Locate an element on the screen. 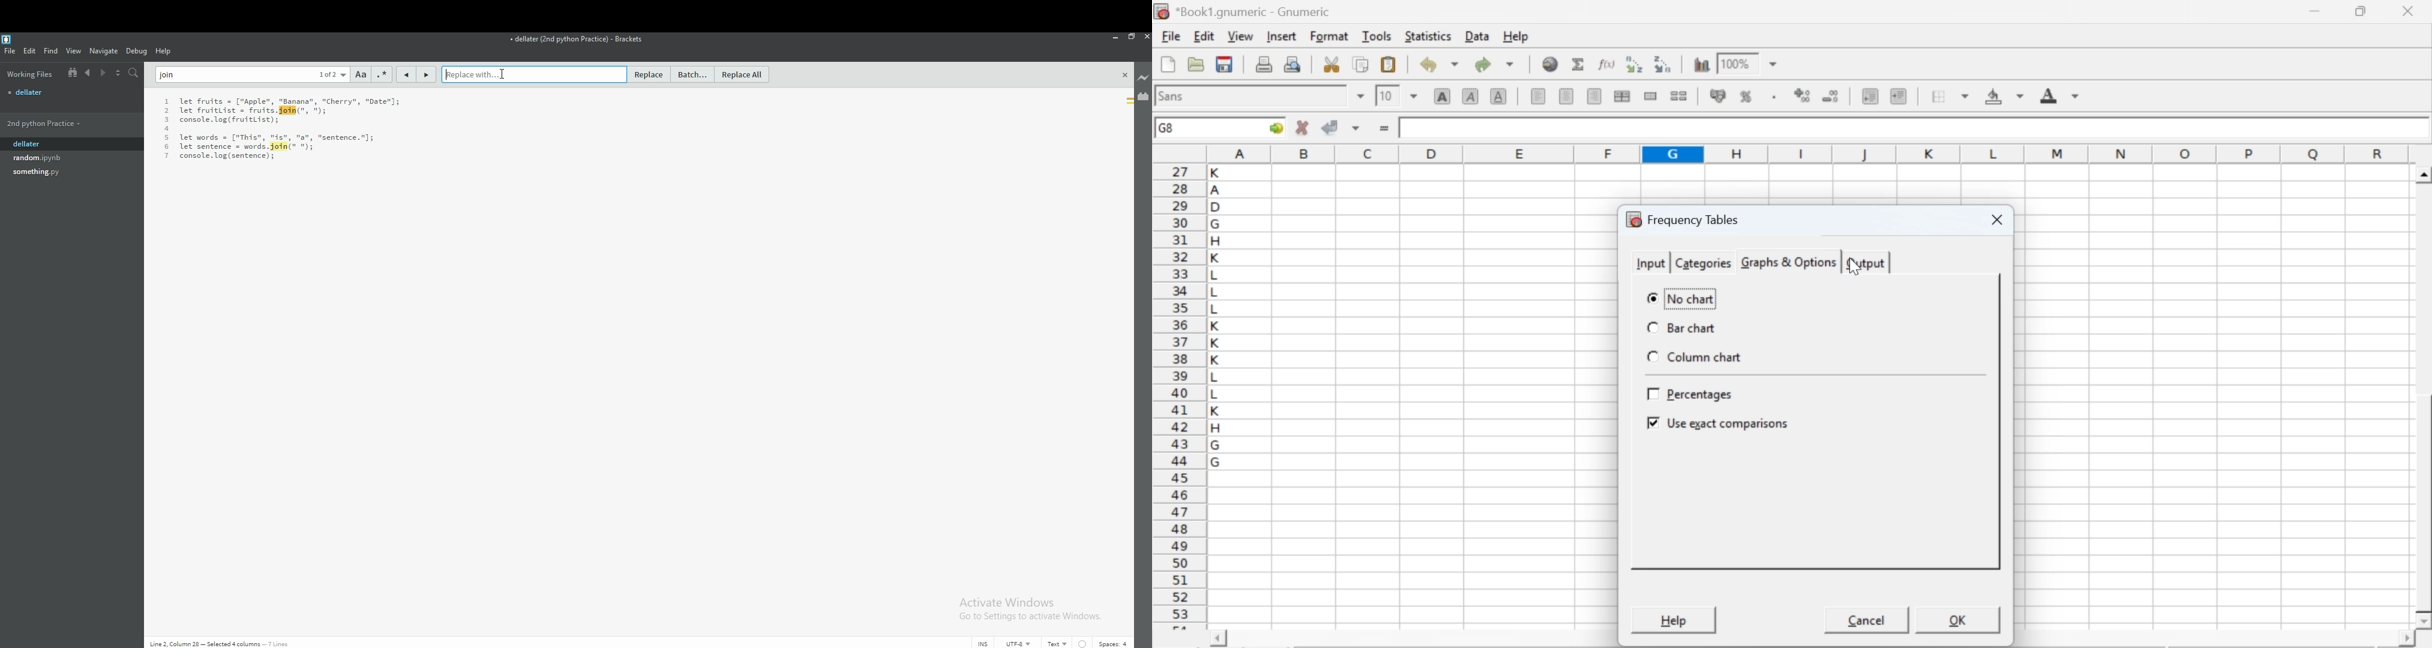  insert hyperlink is located at coordinates (1551, 64).